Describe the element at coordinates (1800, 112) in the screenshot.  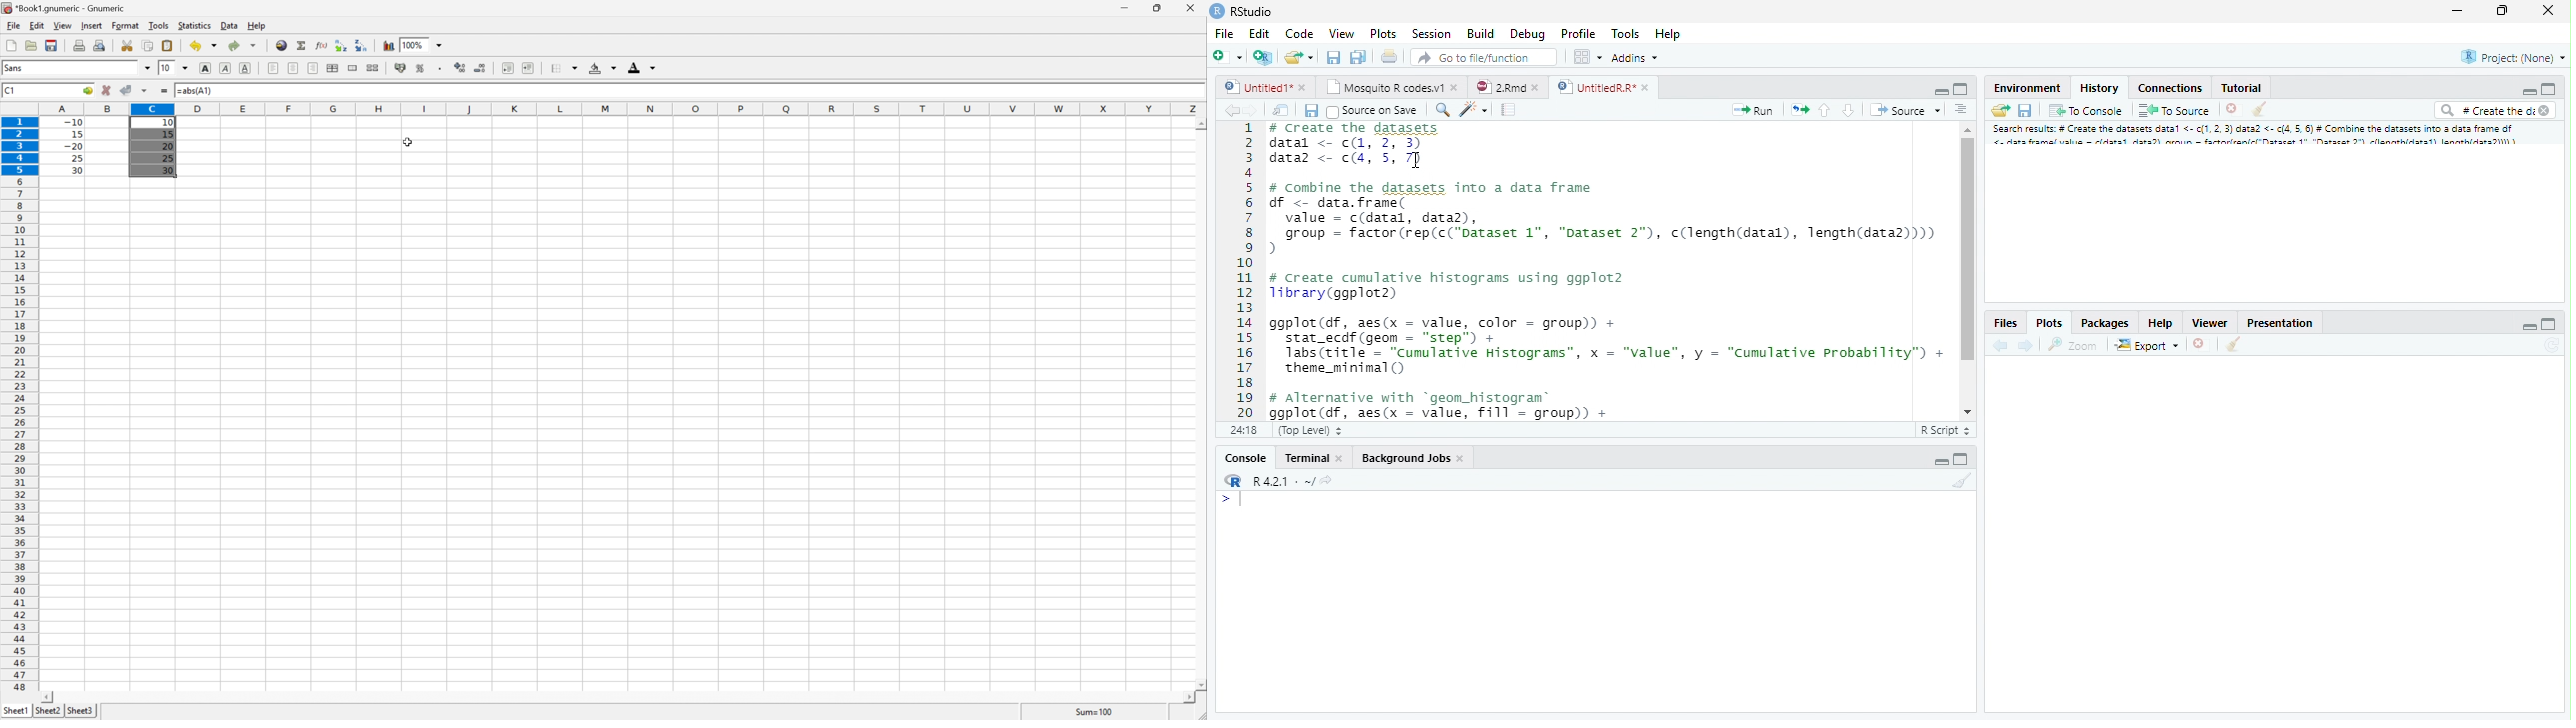
I see `Pages` at that location.